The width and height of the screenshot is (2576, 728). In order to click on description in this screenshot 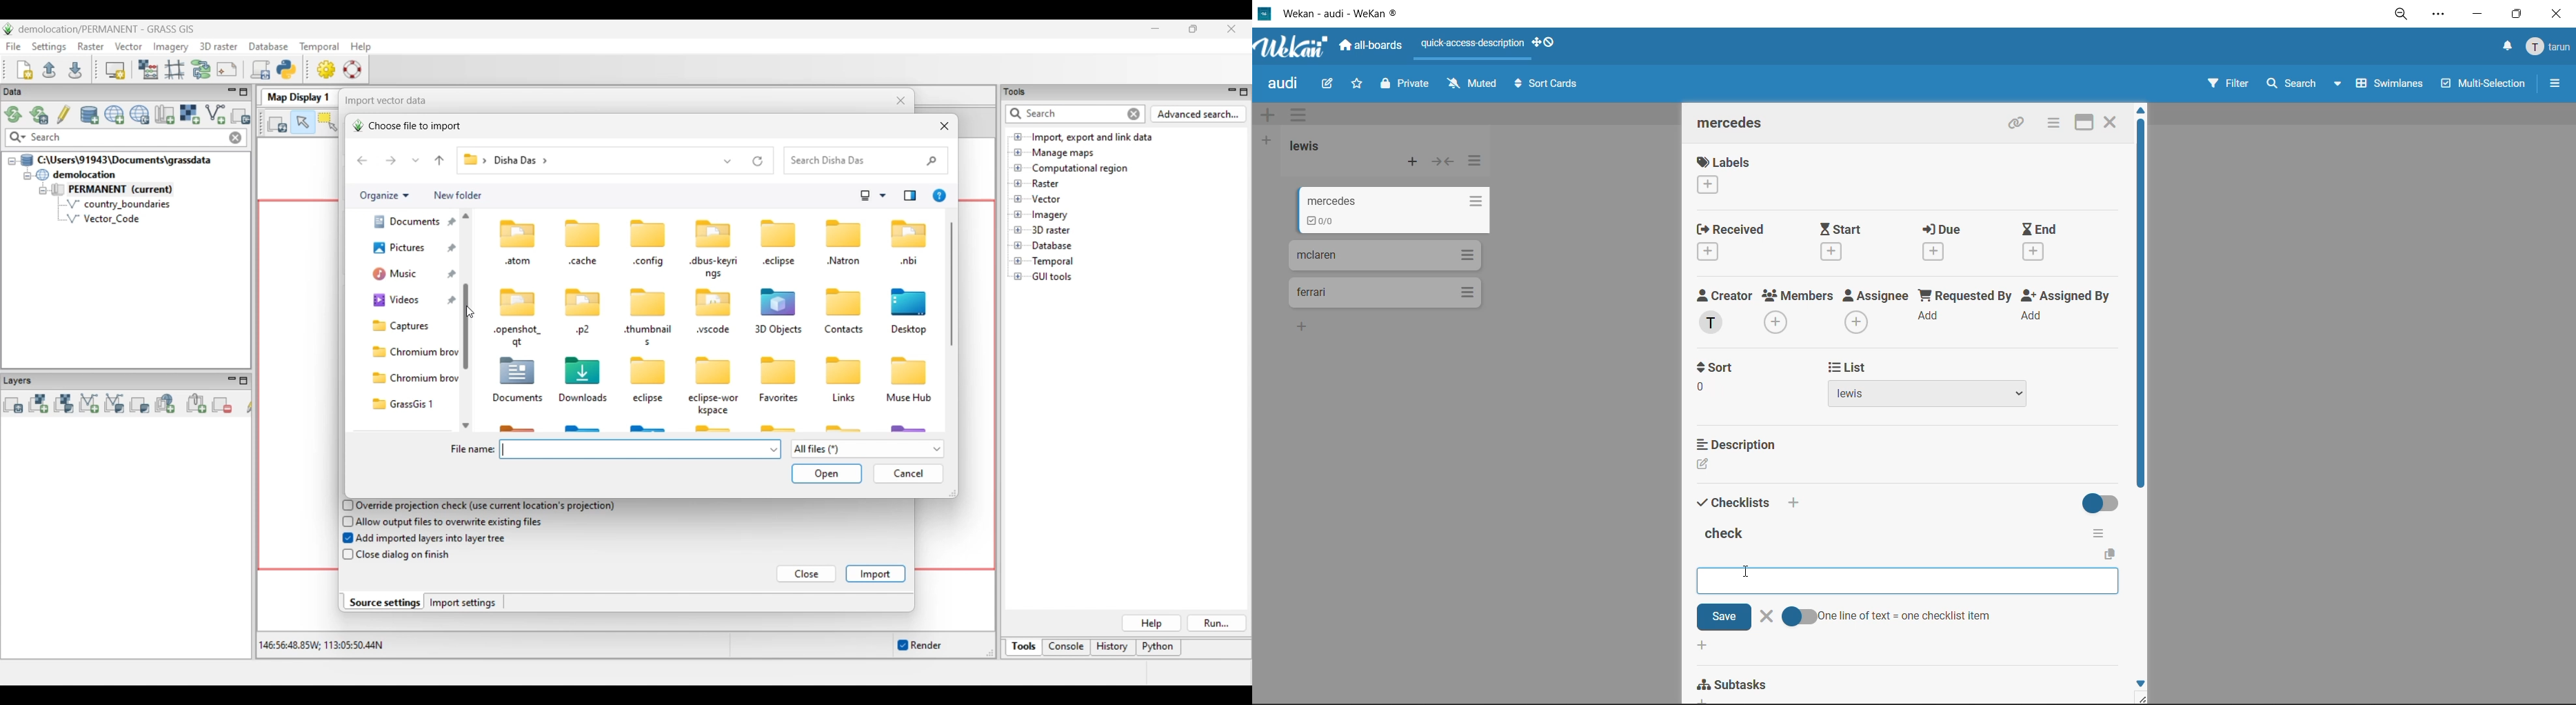, I will do `click(1737, 465)`.